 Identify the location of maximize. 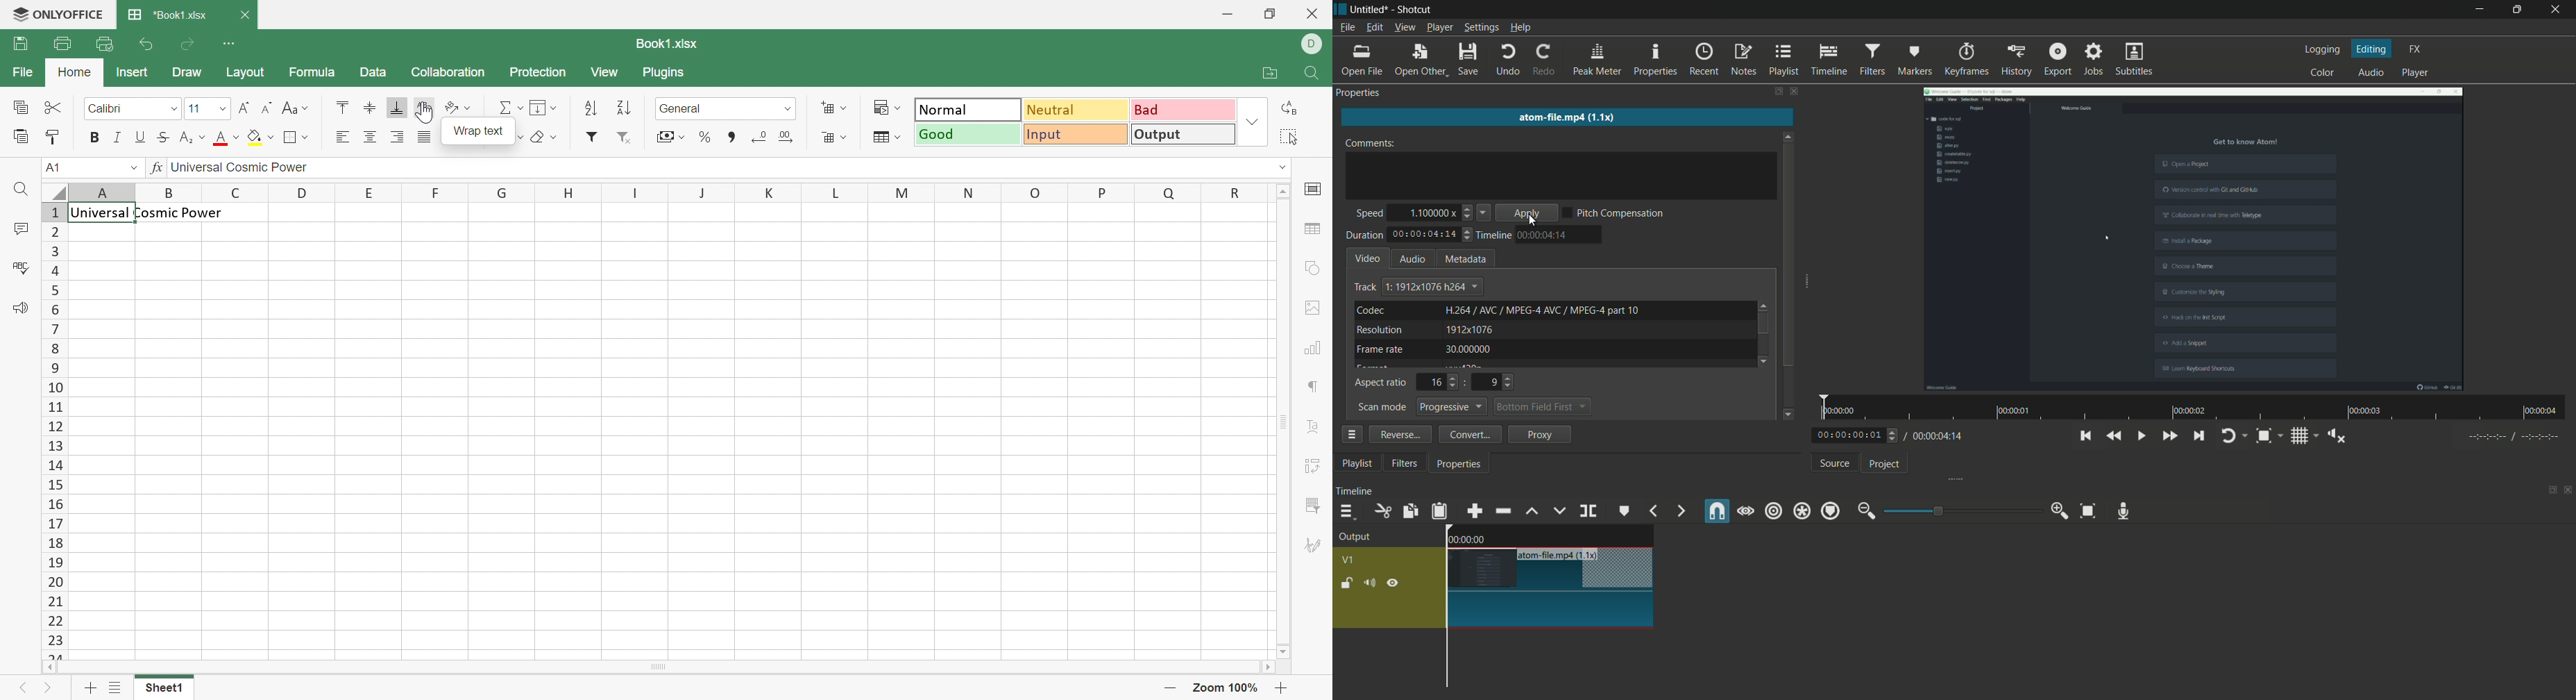
(2514, 10).